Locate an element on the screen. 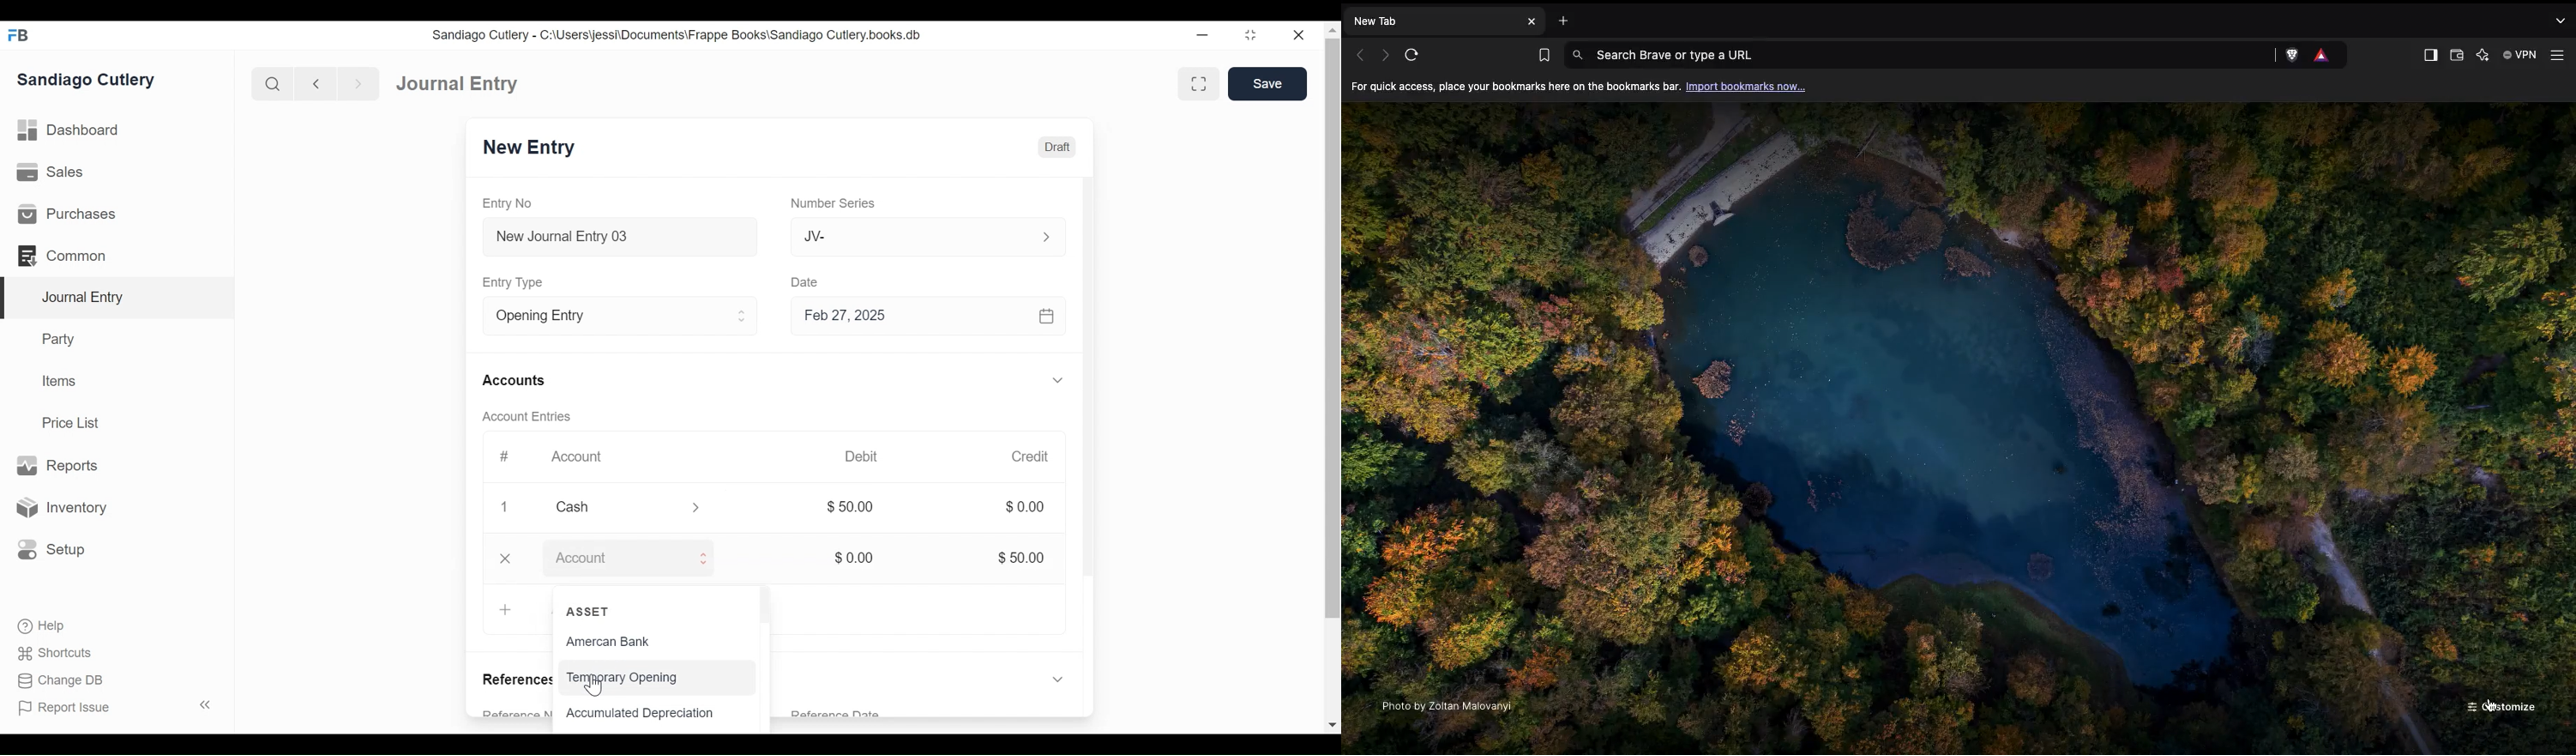 This screenshot has width=2576, height=756. Save is located at coordinates (1267, 84).